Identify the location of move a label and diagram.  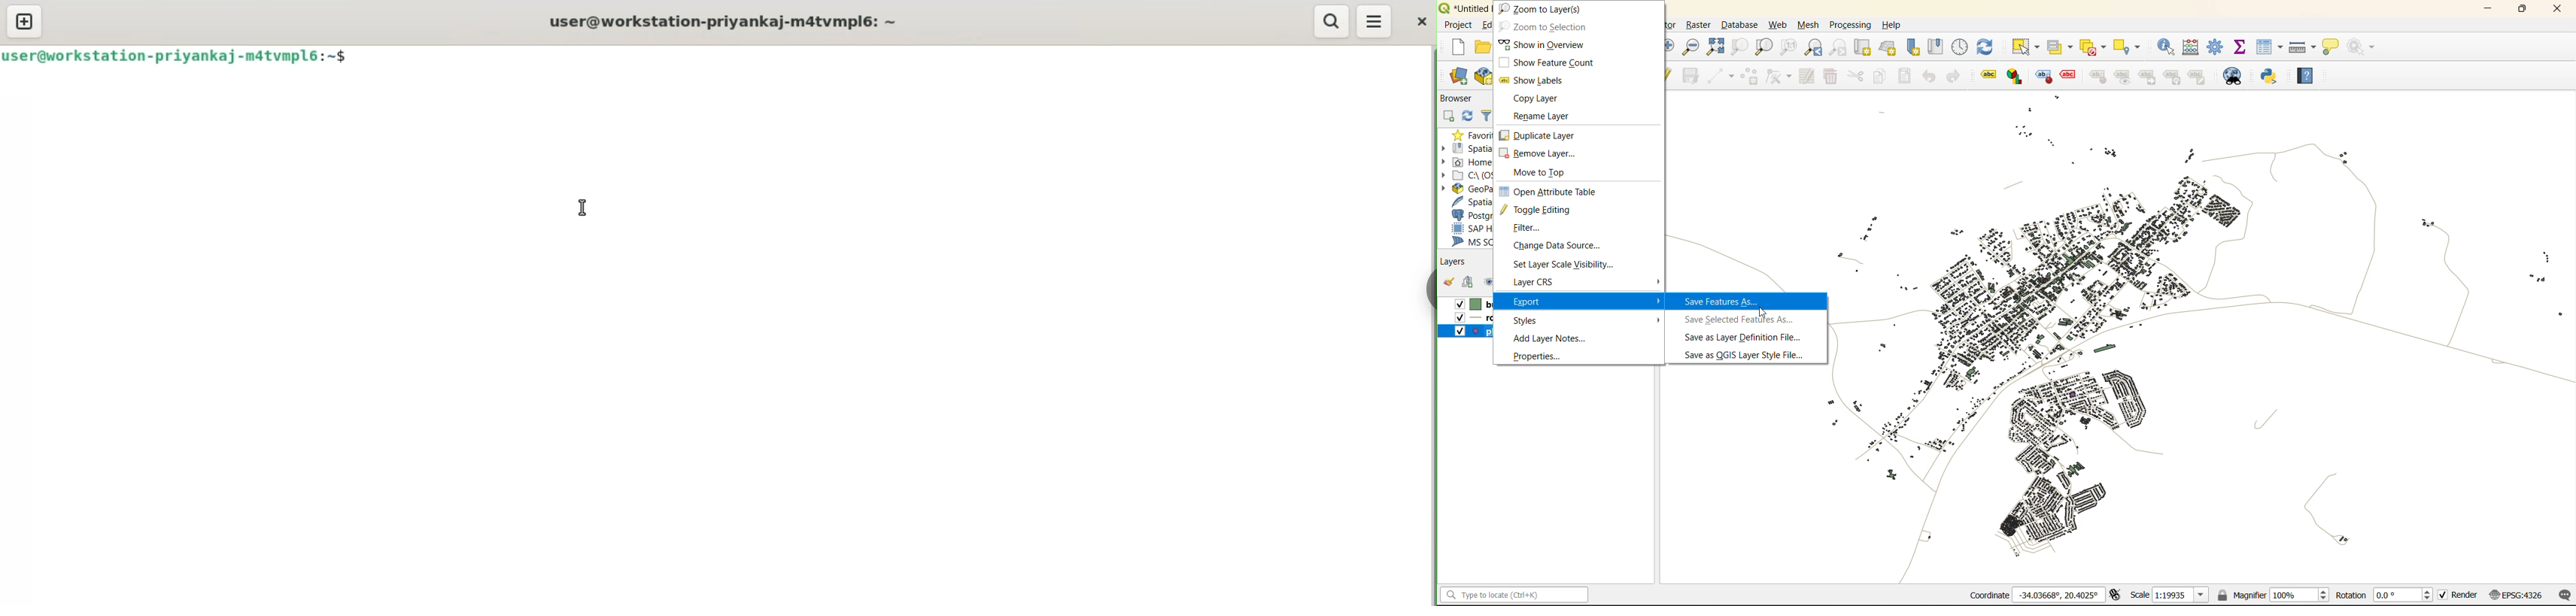
(2148, 76).